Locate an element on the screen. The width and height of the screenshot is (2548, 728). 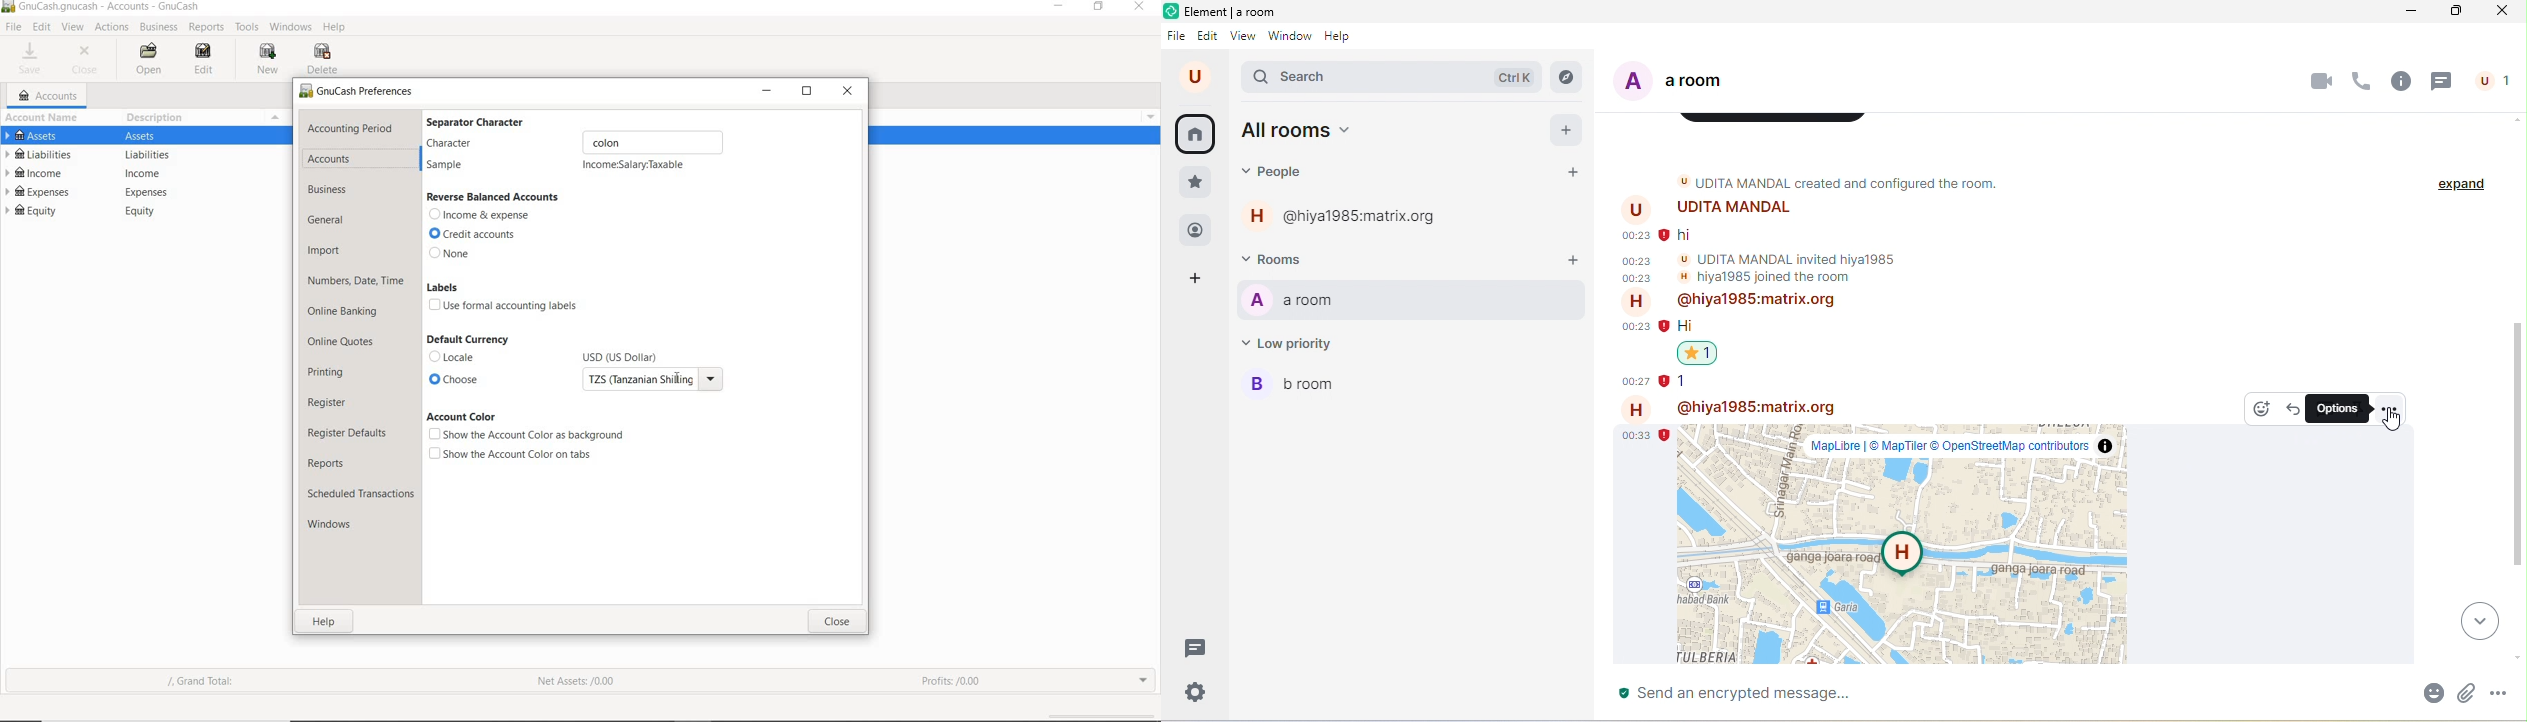
Menu is located at coordinates (277, 117).